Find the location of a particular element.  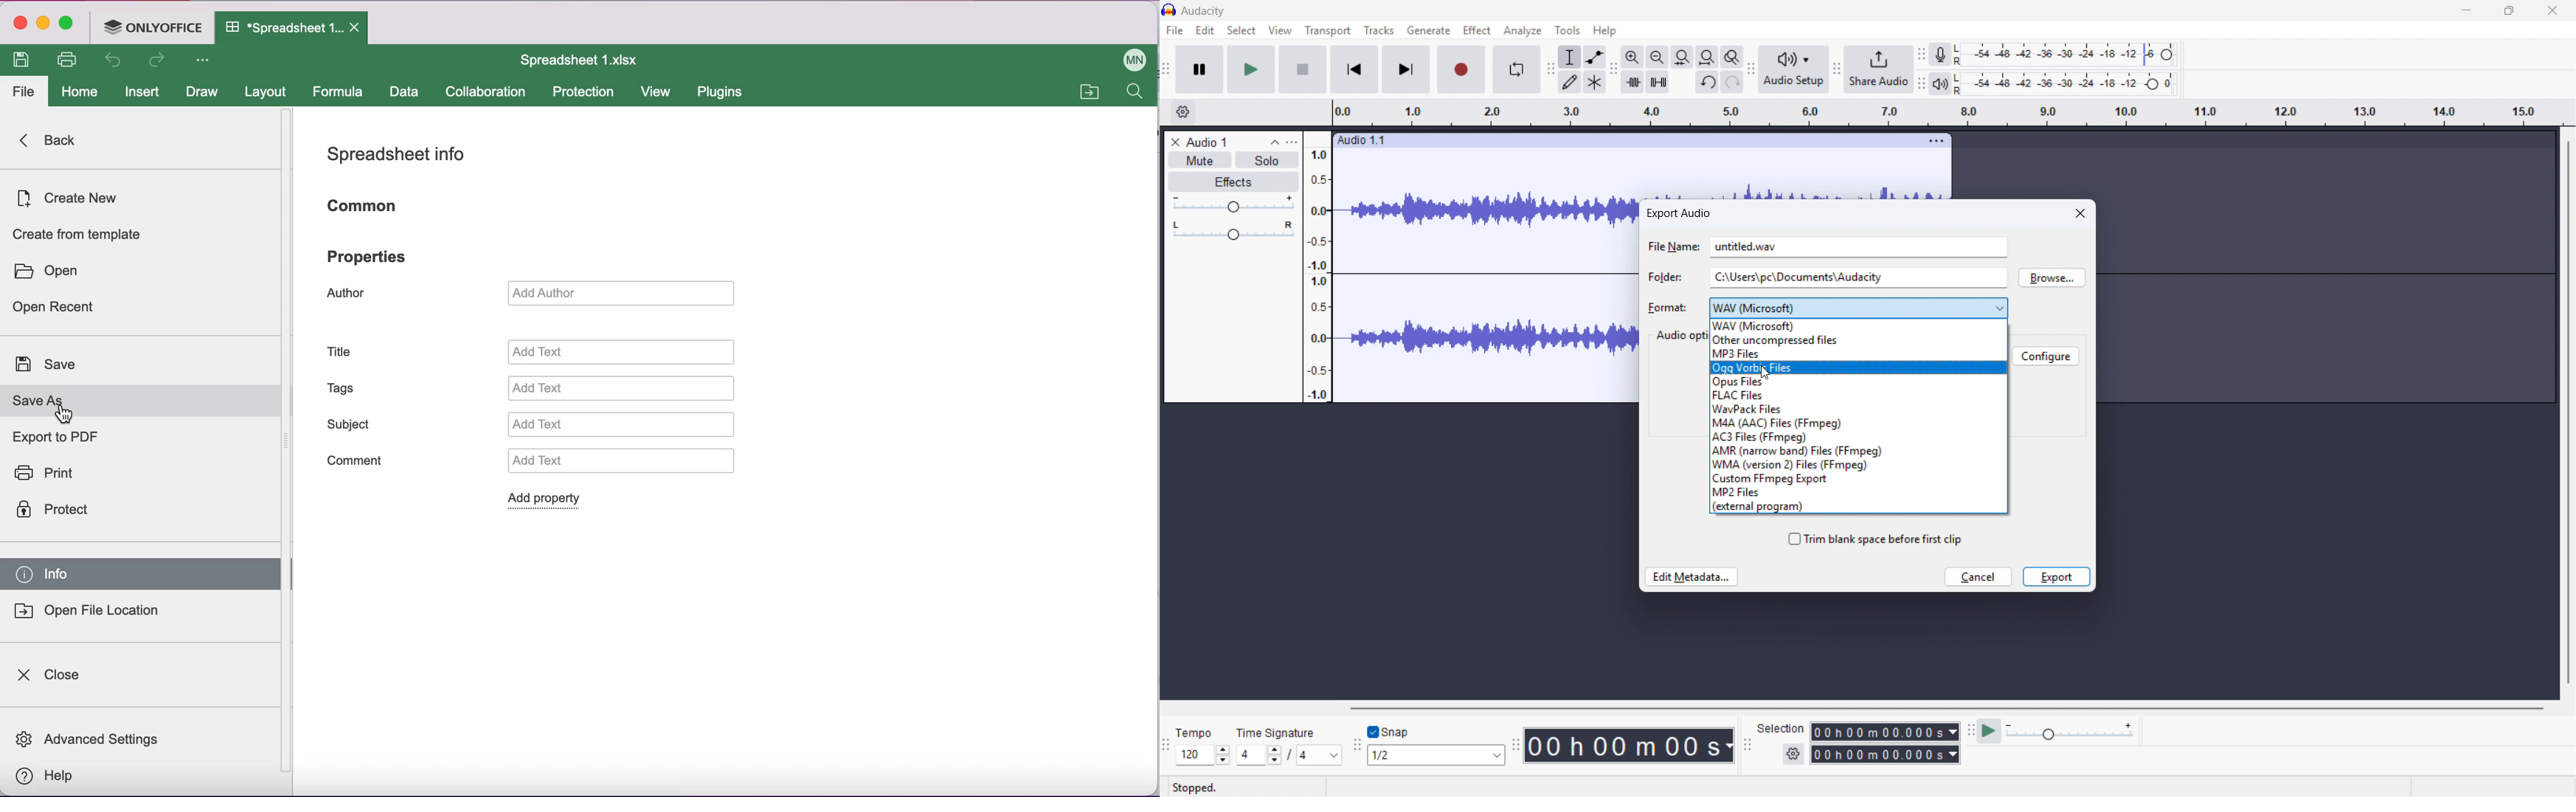

Recording metre  is located at coordinates (1939, 55).